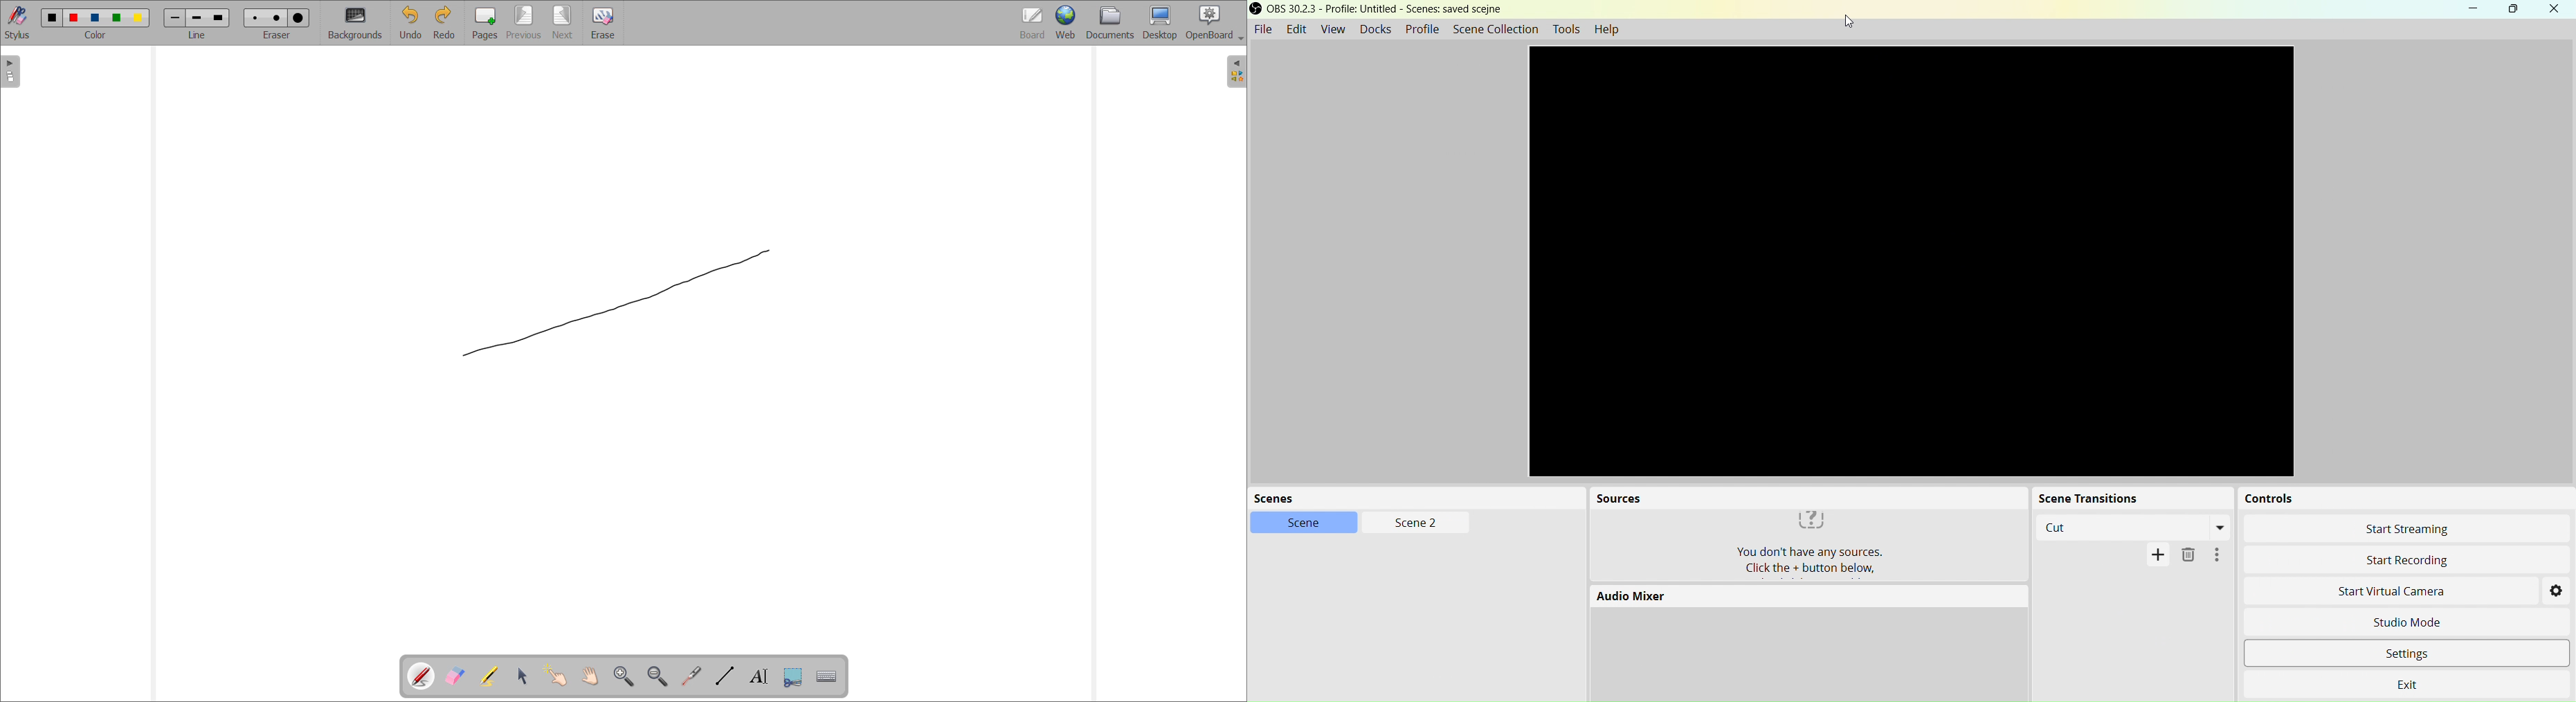 This screenshot has width=2576, height=728. I want to click on Add, so click(2158, 557).